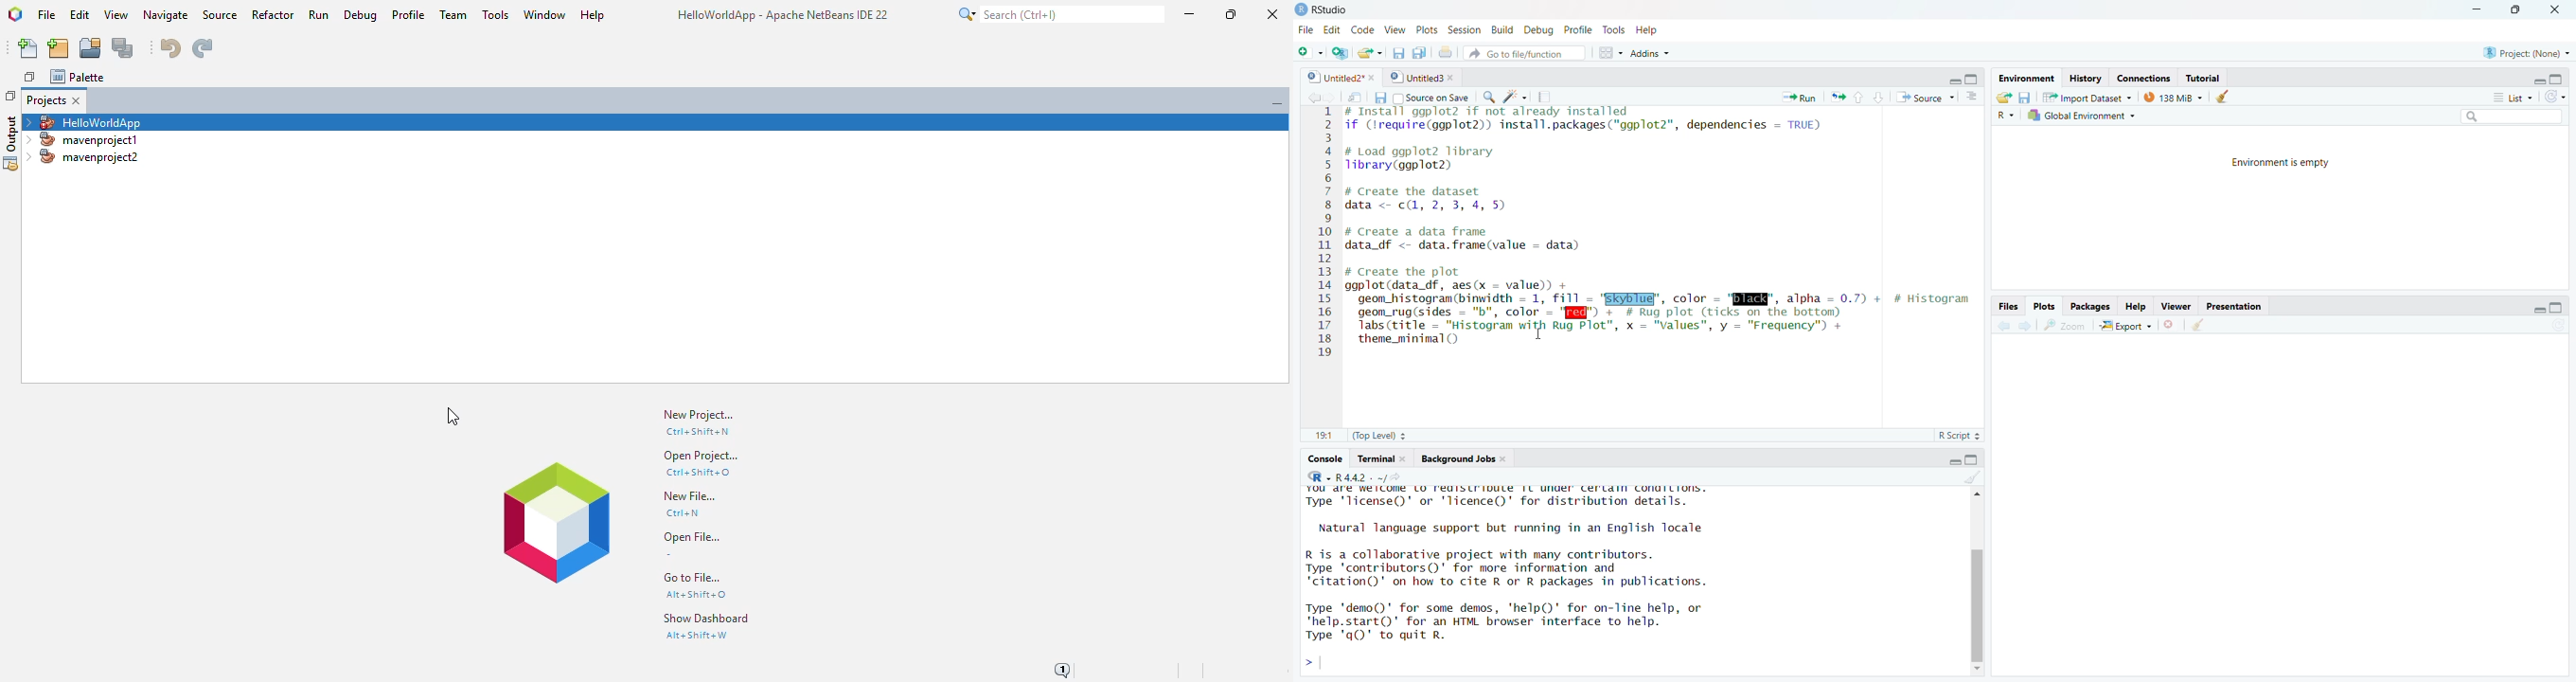 The height and width of the screenshot is (700, 2576). What do you see at coordinates (2564, 96) in the screenshot?
I see `refresh` at bounding box center [2564, 96].